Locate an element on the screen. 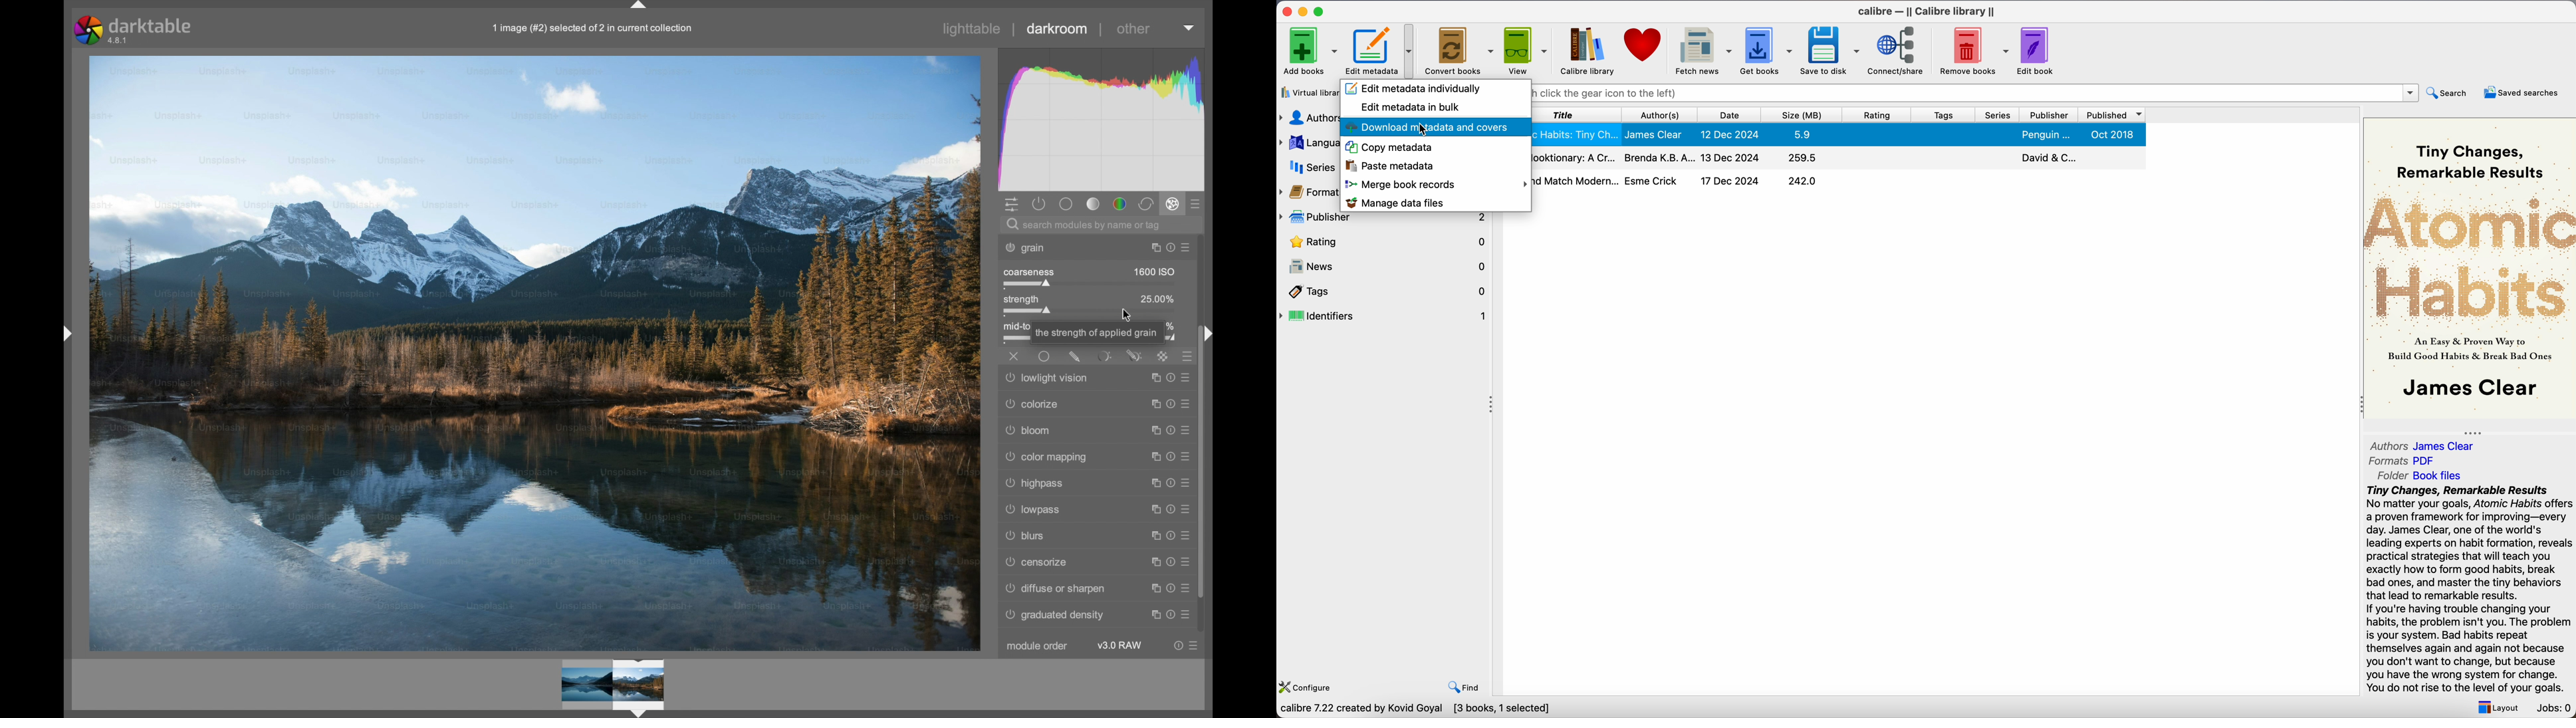 The image size is (2576, 728). fetch news is located at coordinates (1703, 51).